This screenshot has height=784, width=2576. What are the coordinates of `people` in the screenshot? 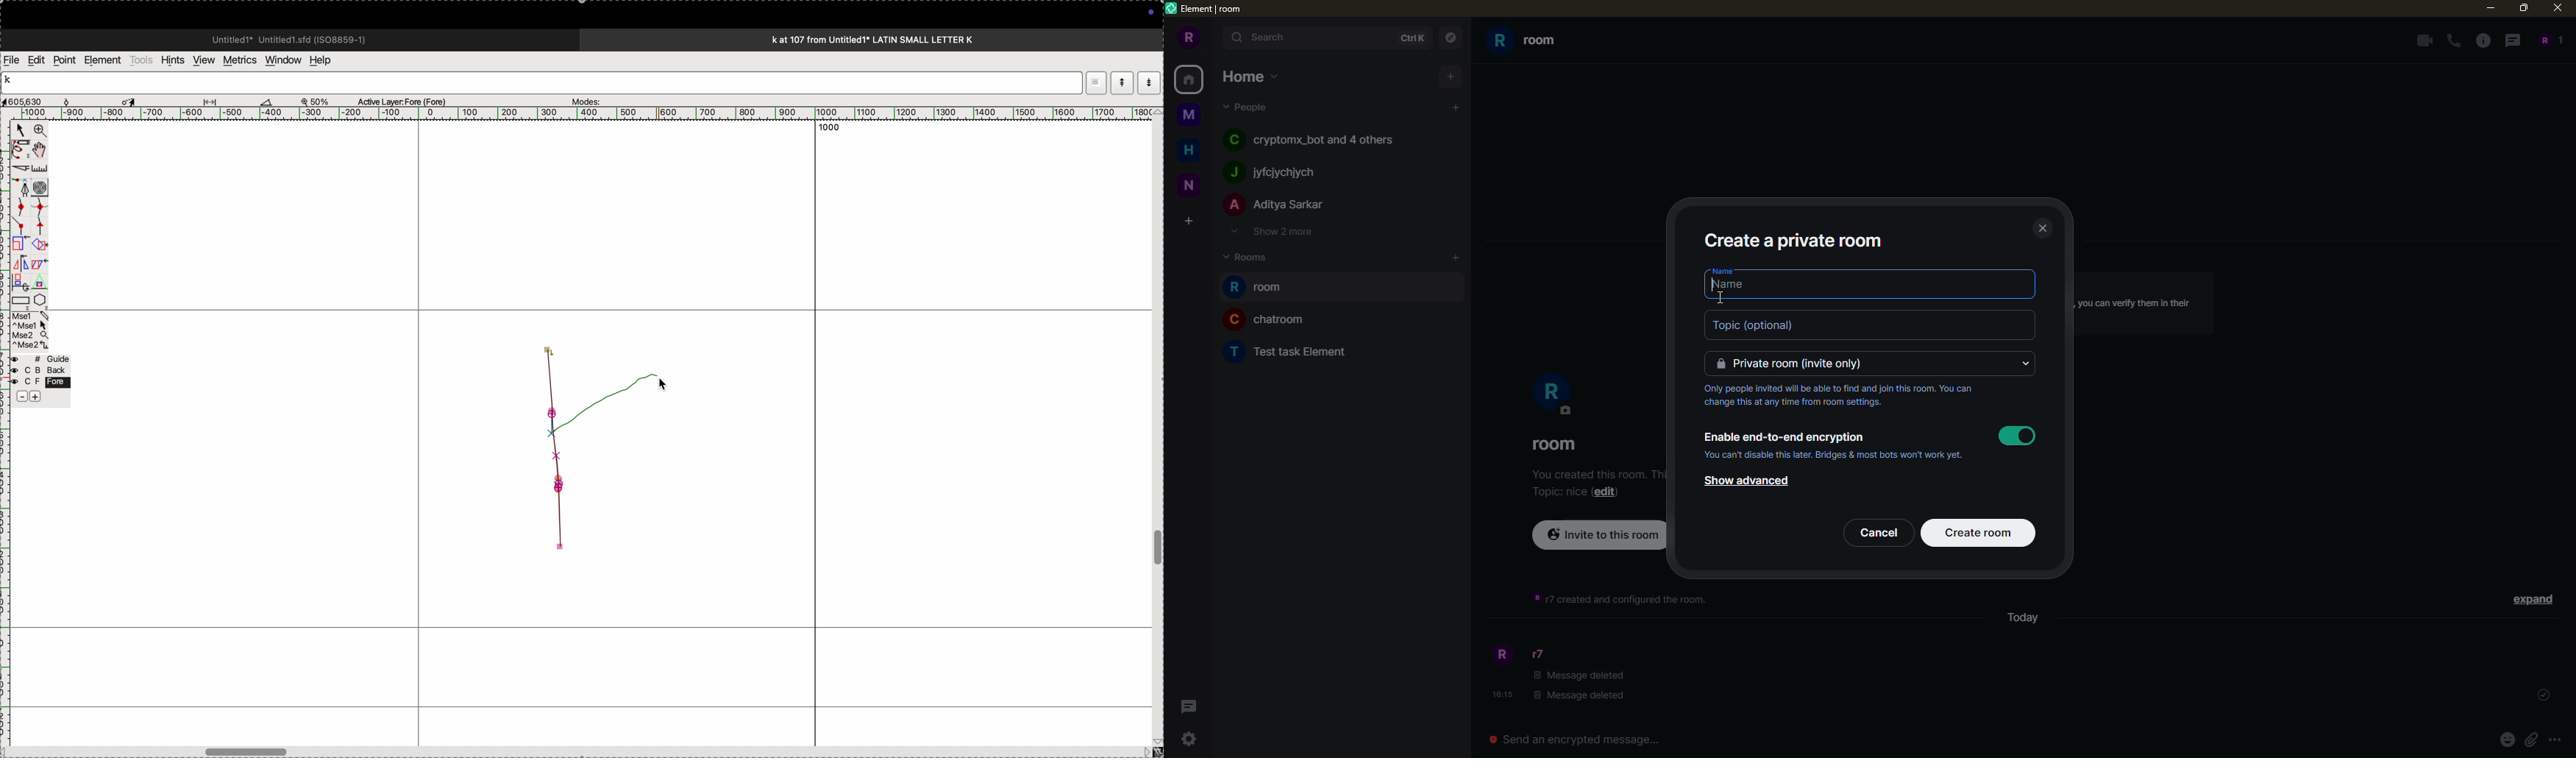 It's located at (1250, 105).